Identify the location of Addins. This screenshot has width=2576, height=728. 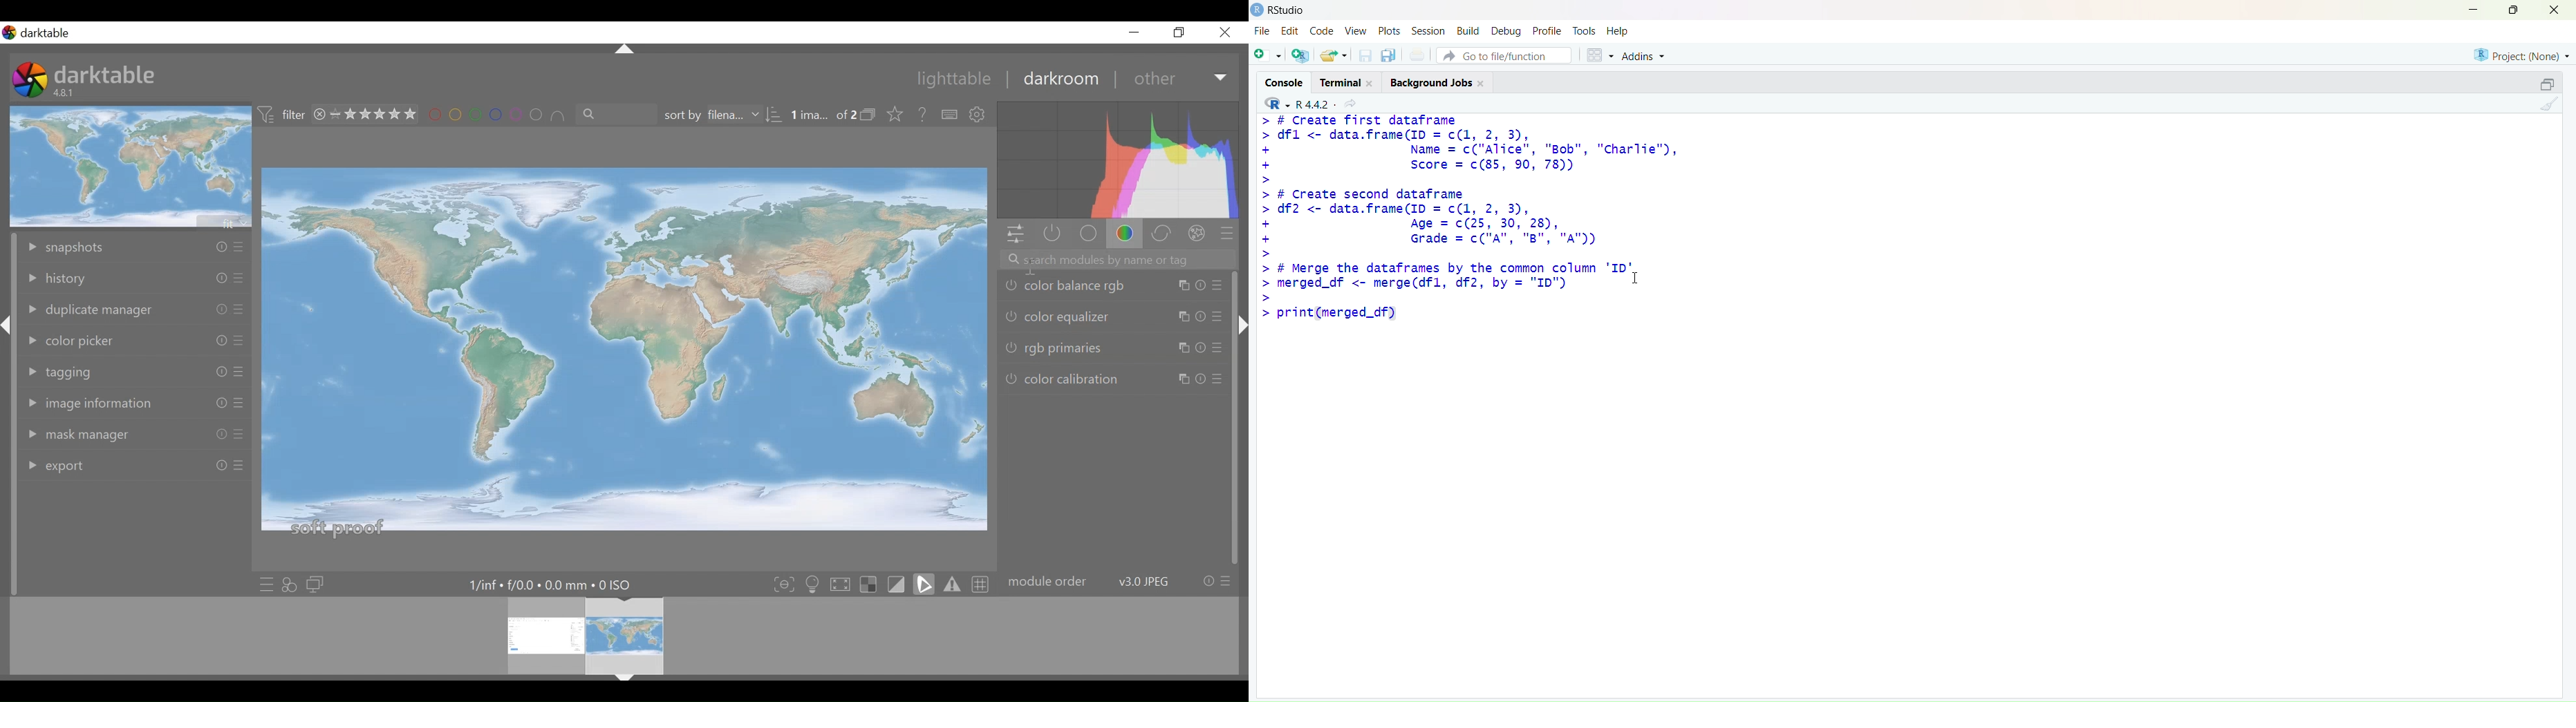
(1644, 55).